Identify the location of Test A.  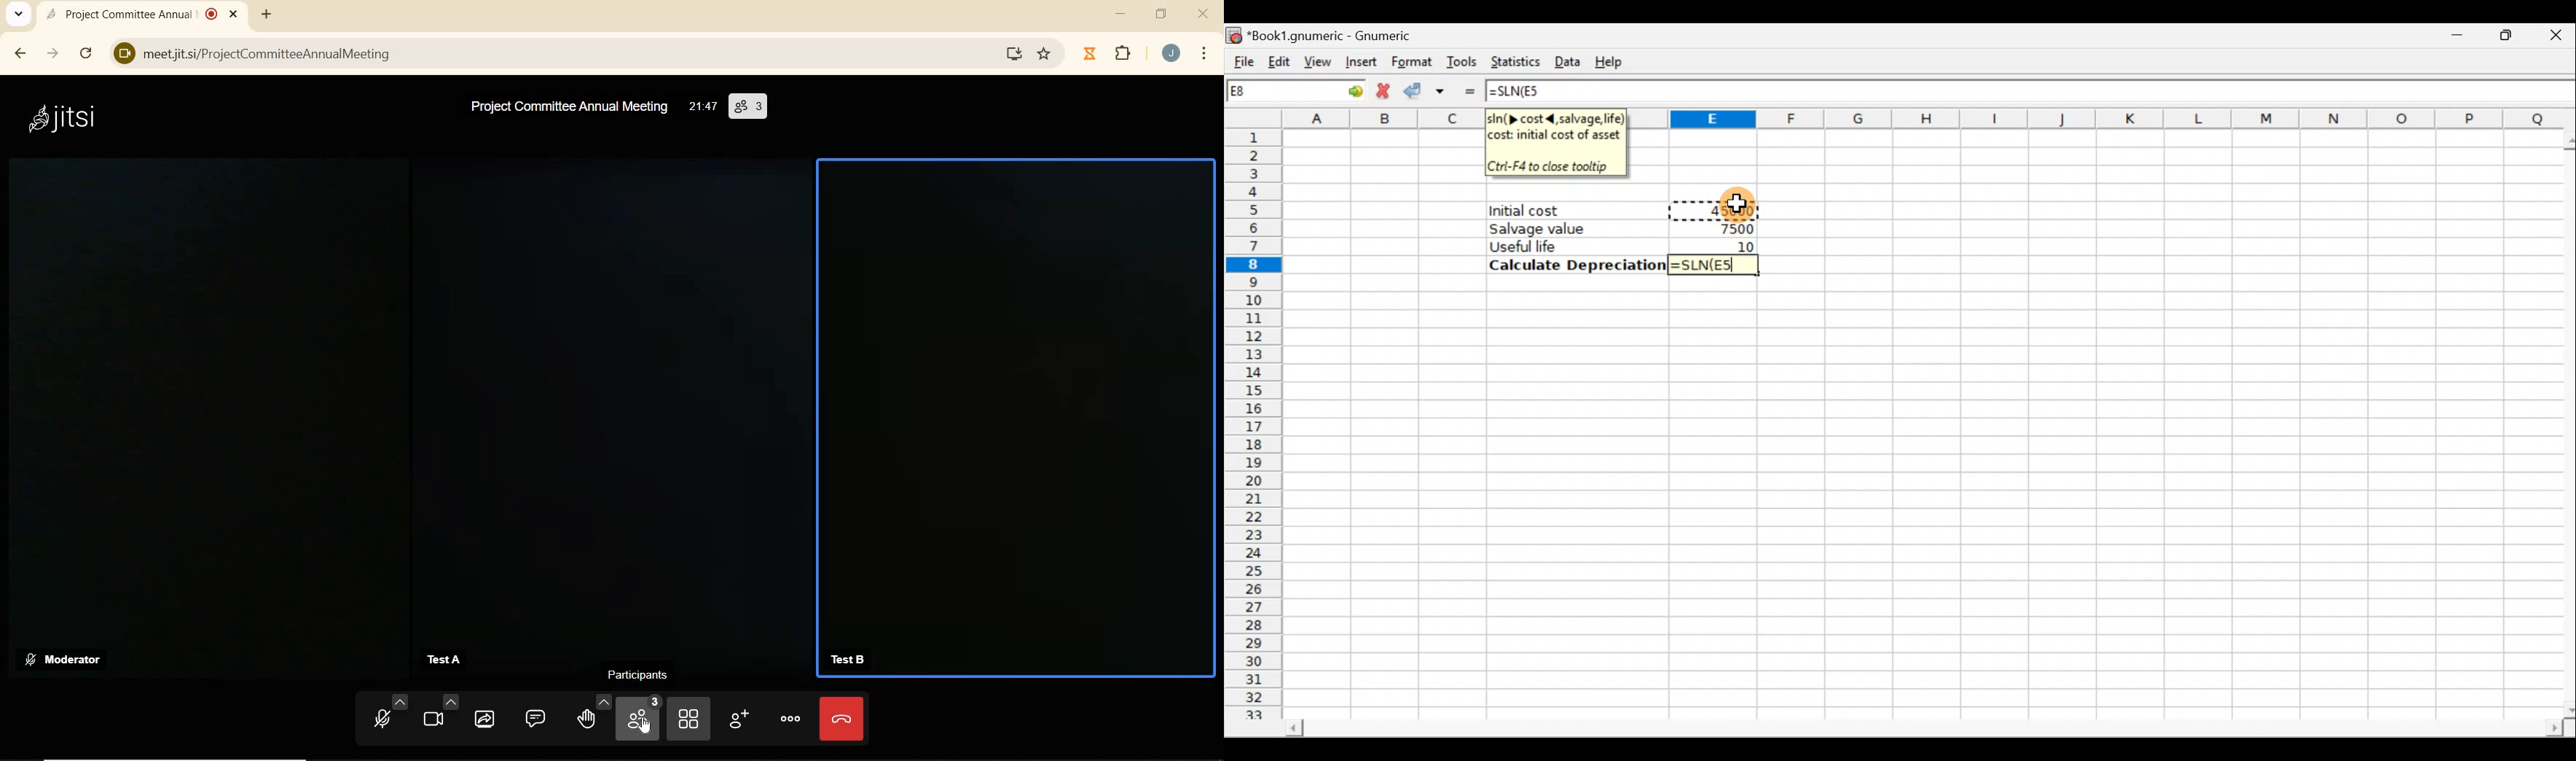
(449, 658).